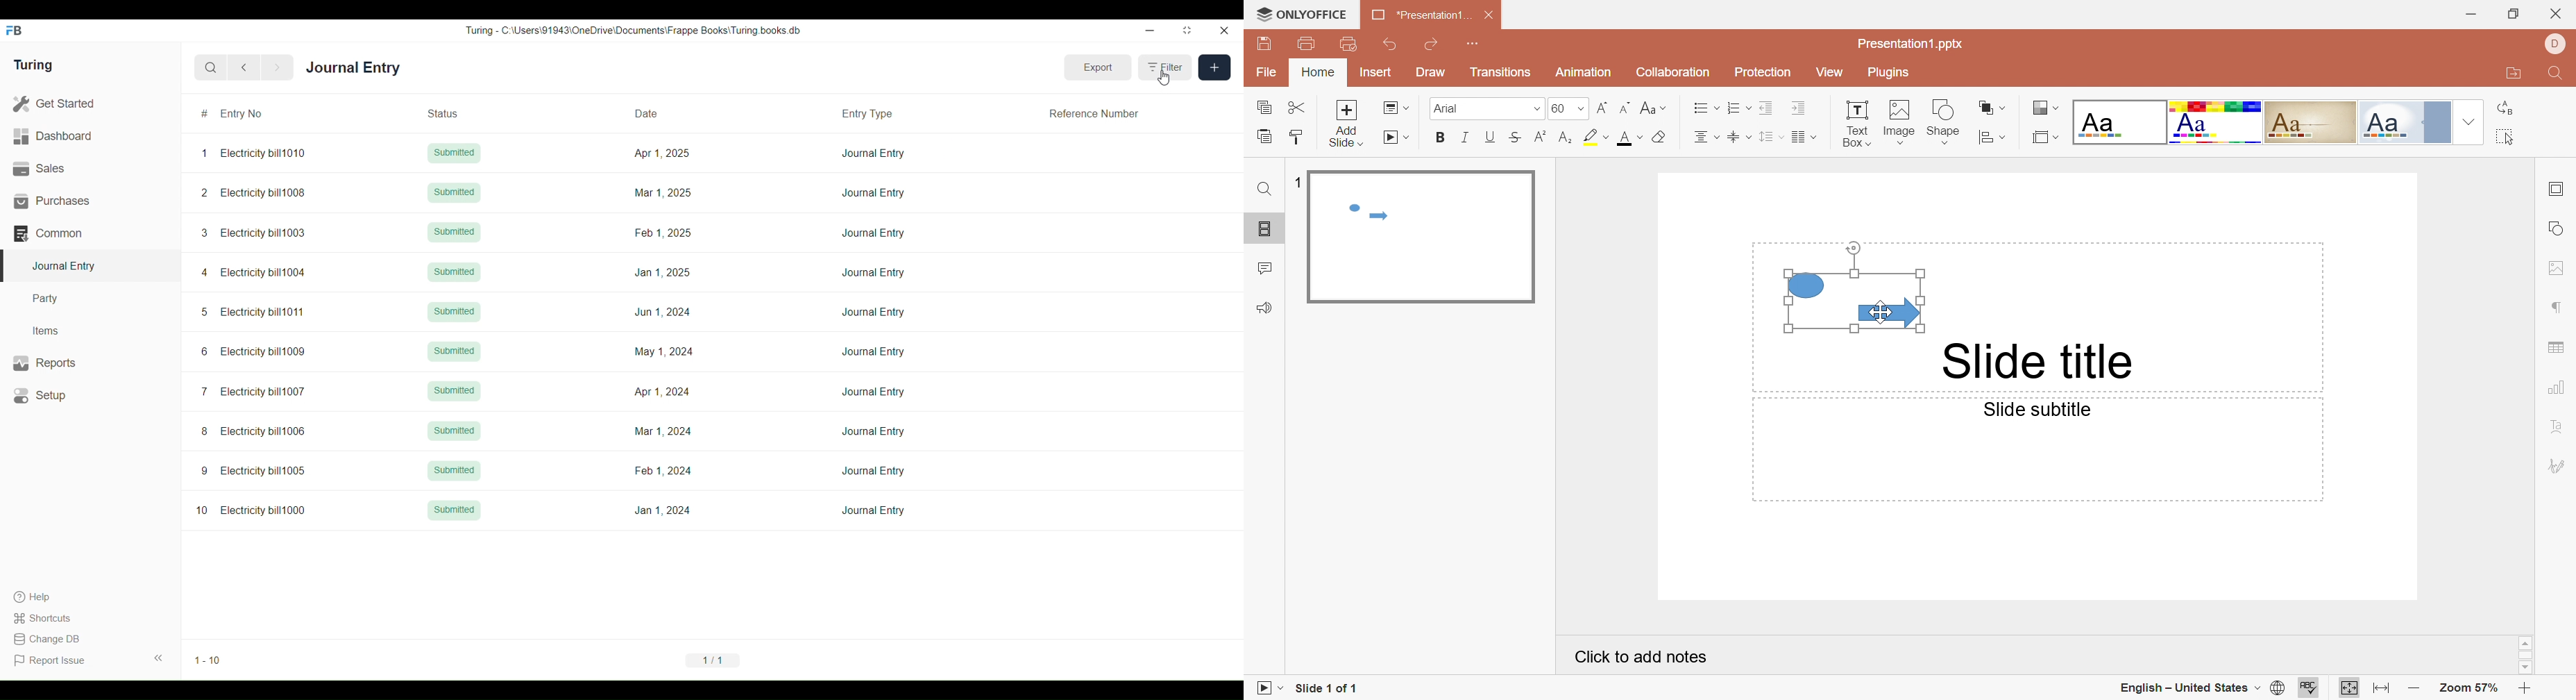 The height and width of the screenshot is (700, 2576). I want to click on Grouped shapes, so click(1855, 288).